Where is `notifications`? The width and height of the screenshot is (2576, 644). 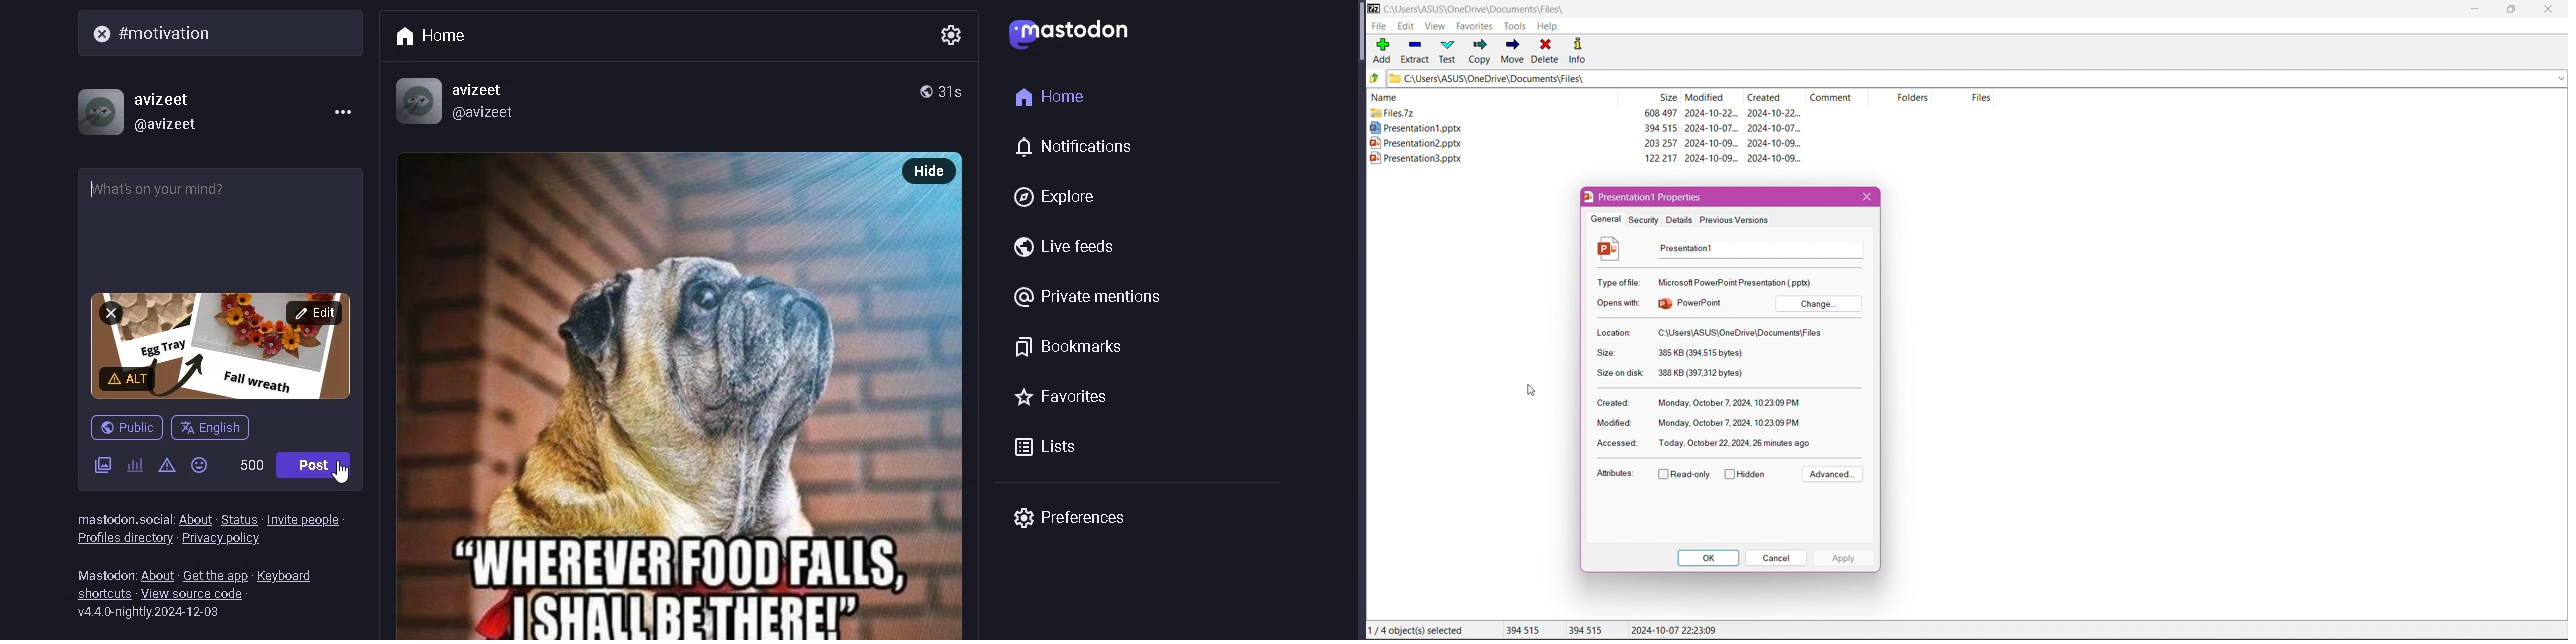 notifications is located at coordinates (1076, 148).